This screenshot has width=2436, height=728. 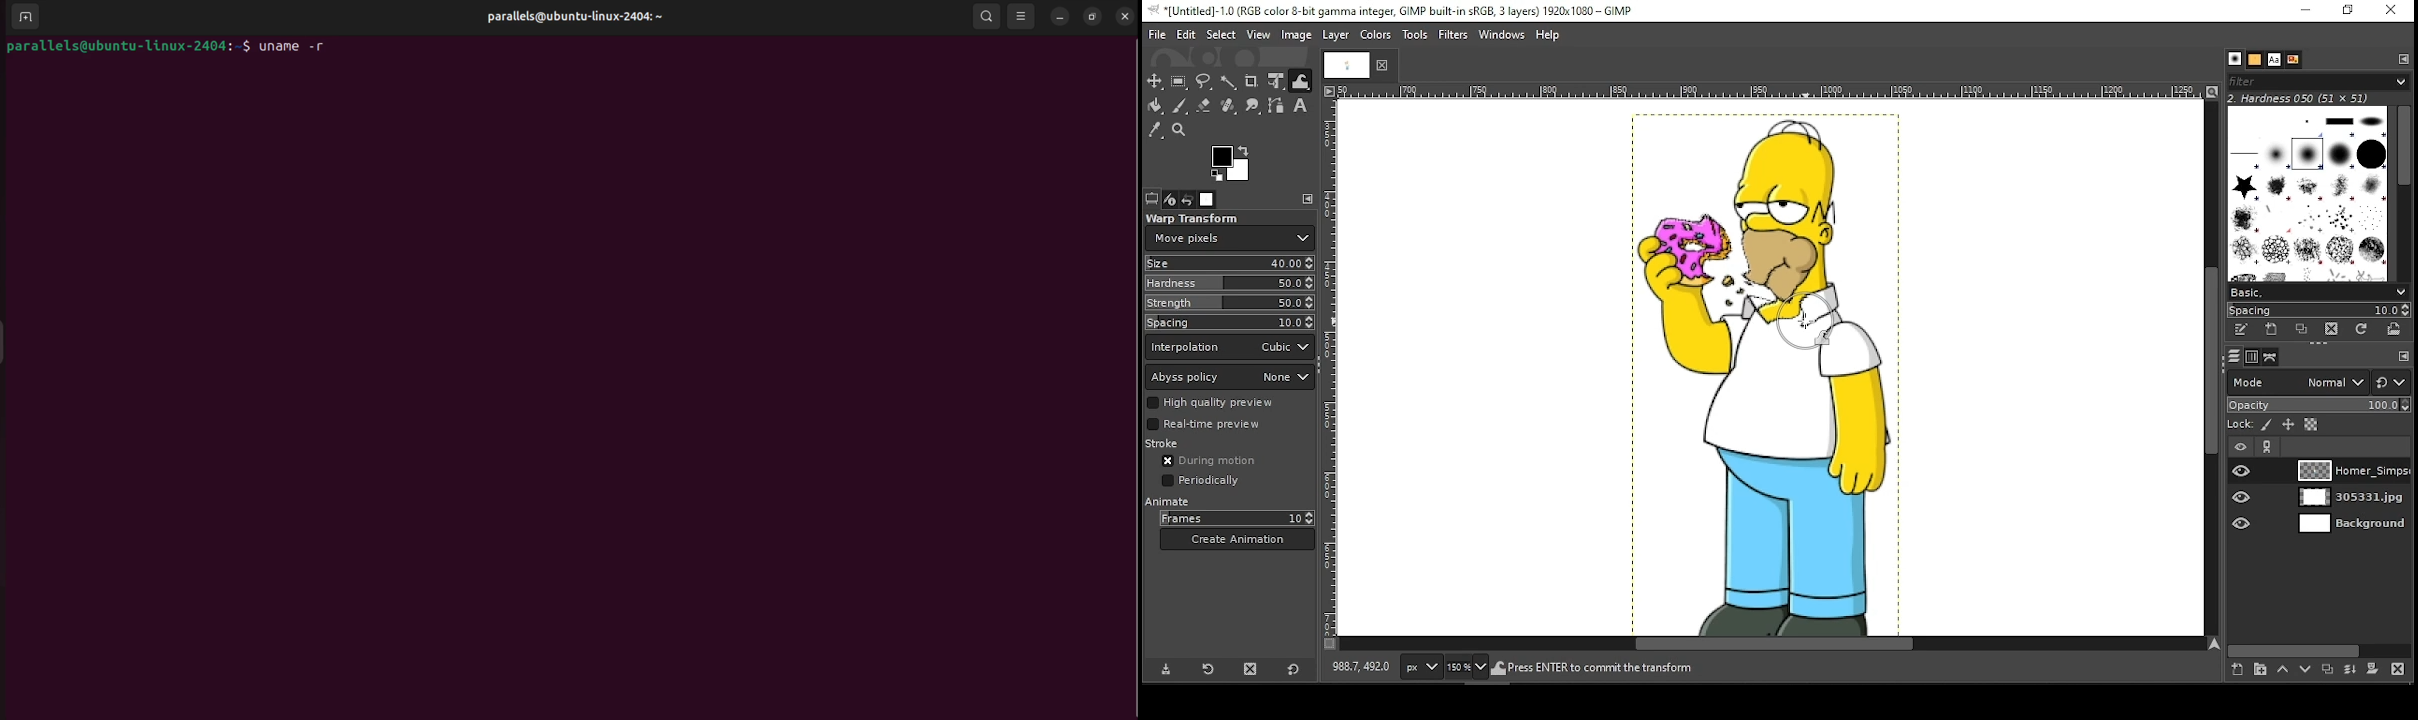 What do you see at coordinates (2275, 60) in the screenshot?
I see `text` at bounding box center [2275, 60].